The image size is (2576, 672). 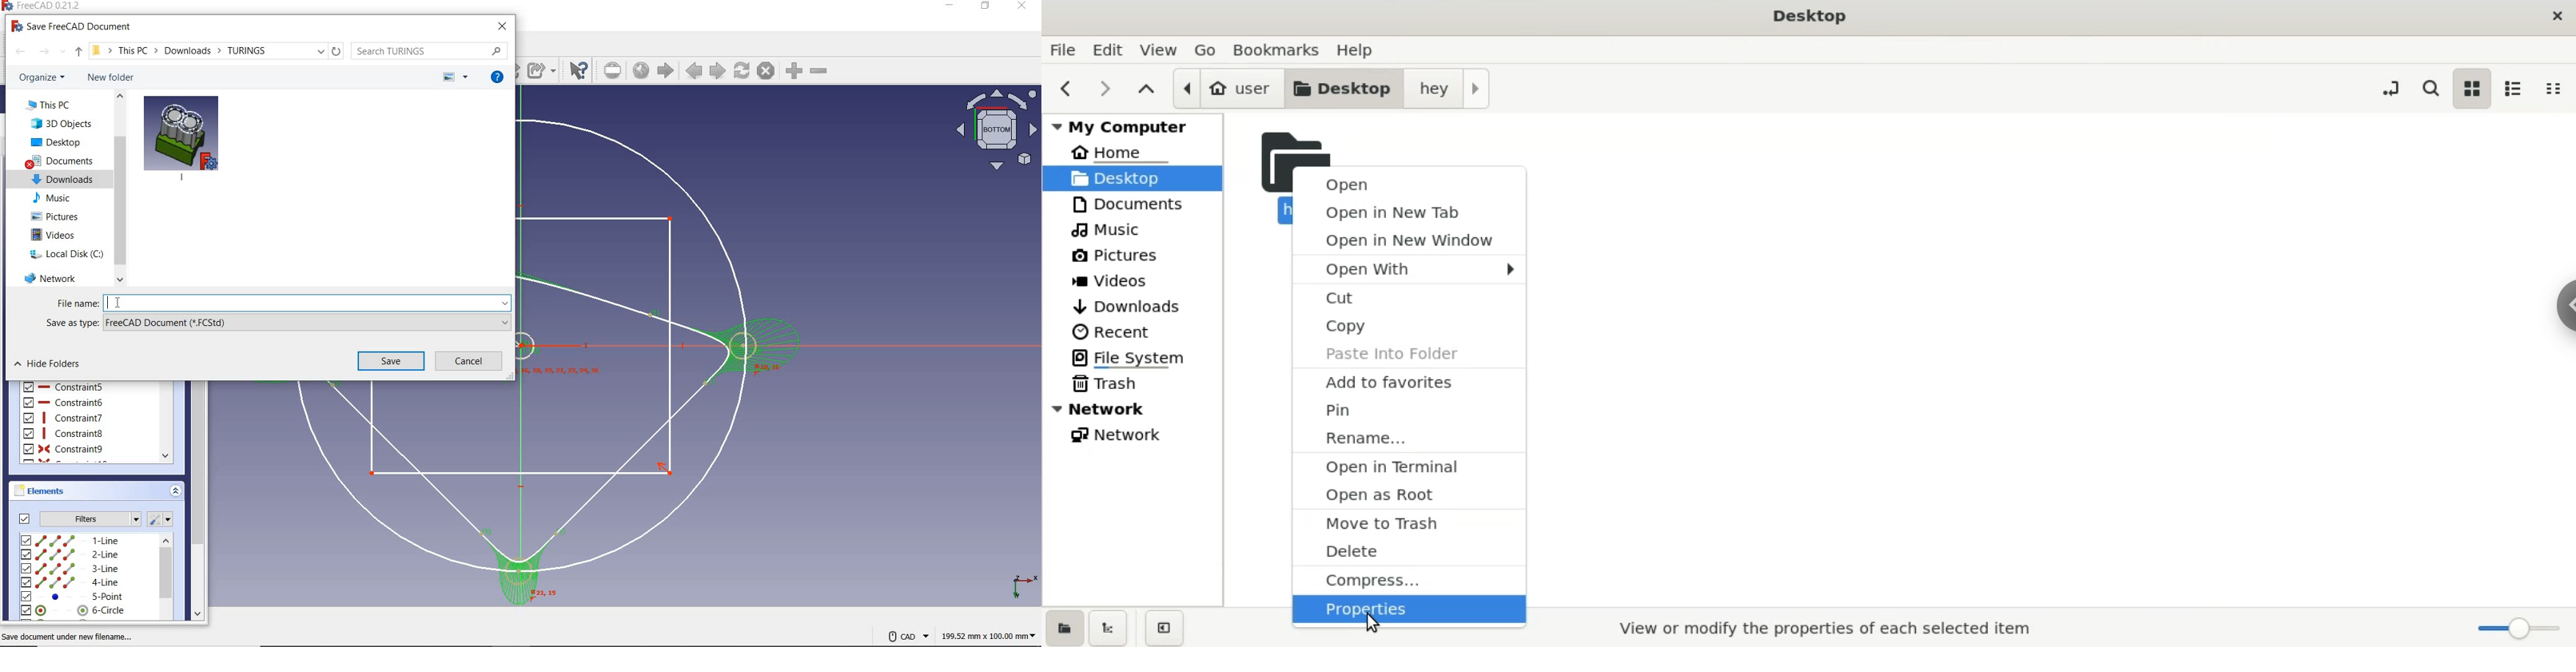 What do you see at coordinates (1407, 582) in the screenshot?
I see `compress` at bounding box center [1407, 582].